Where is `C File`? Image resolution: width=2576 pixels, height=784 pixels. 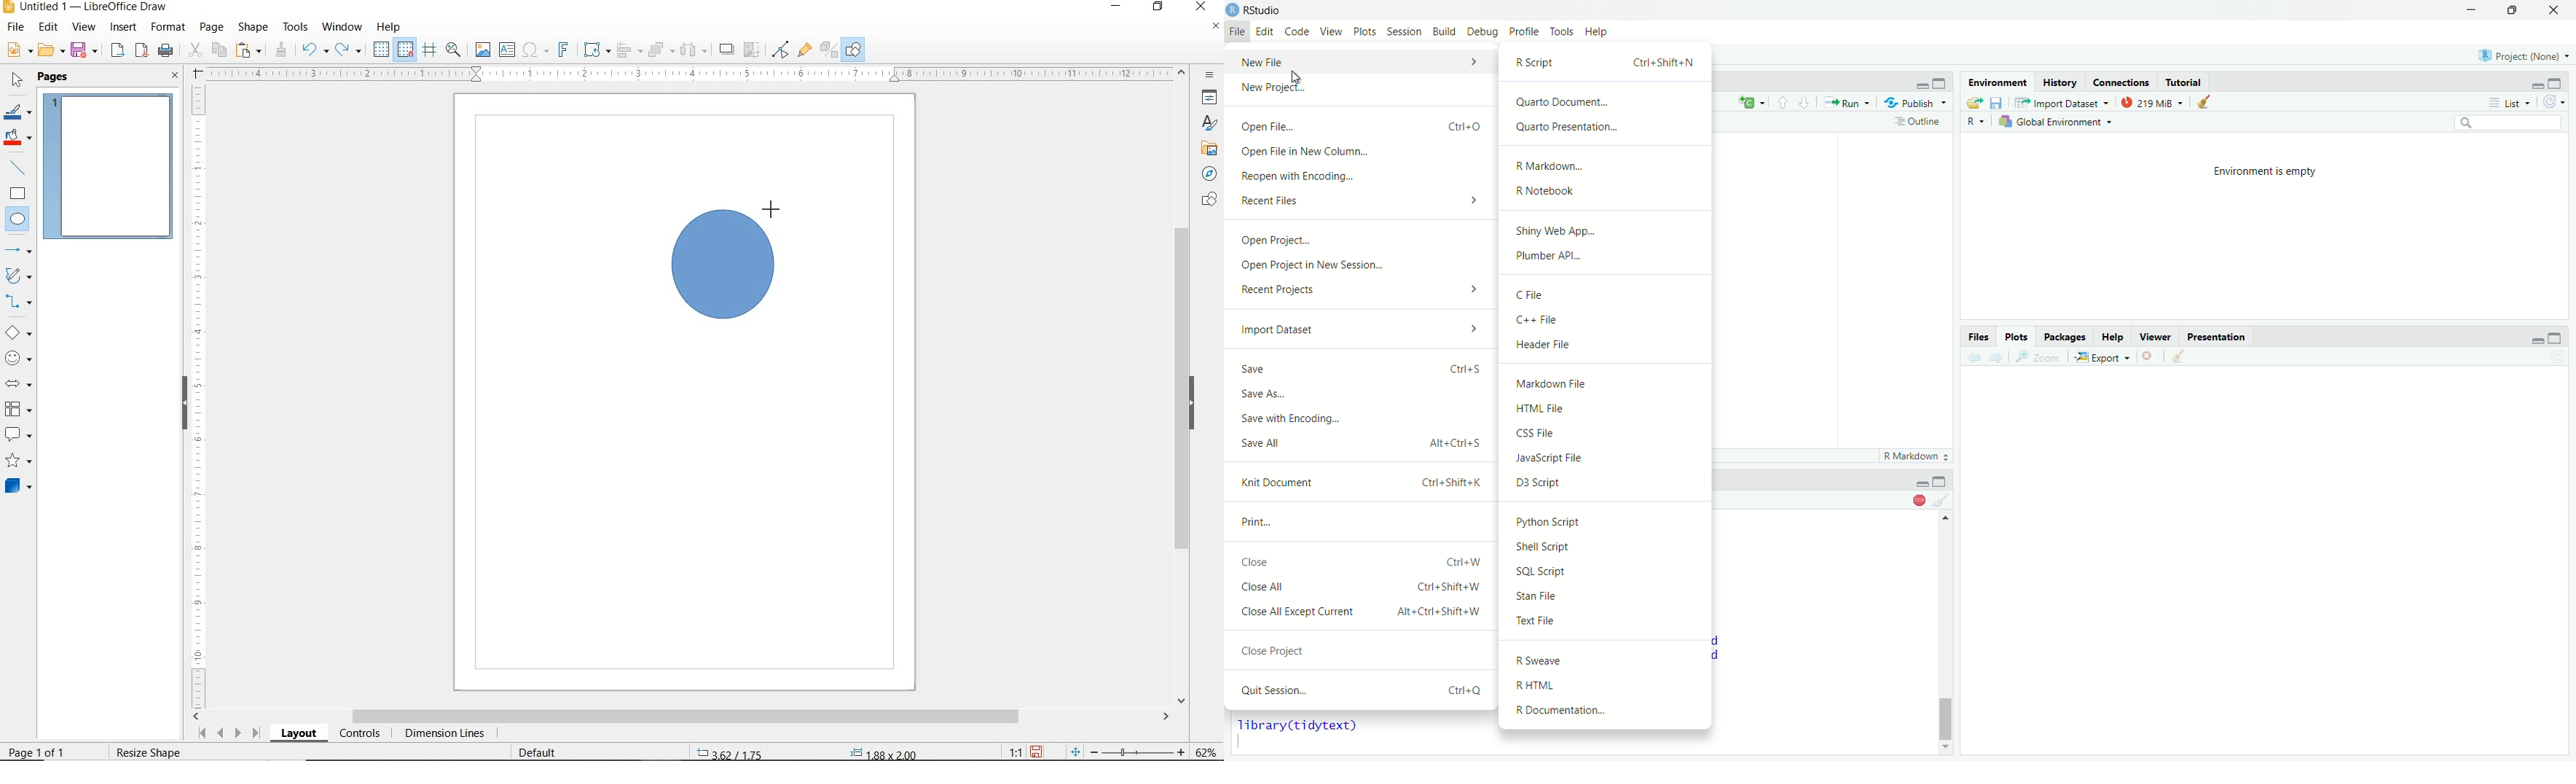
C File is located at coordinates (1607, 294).